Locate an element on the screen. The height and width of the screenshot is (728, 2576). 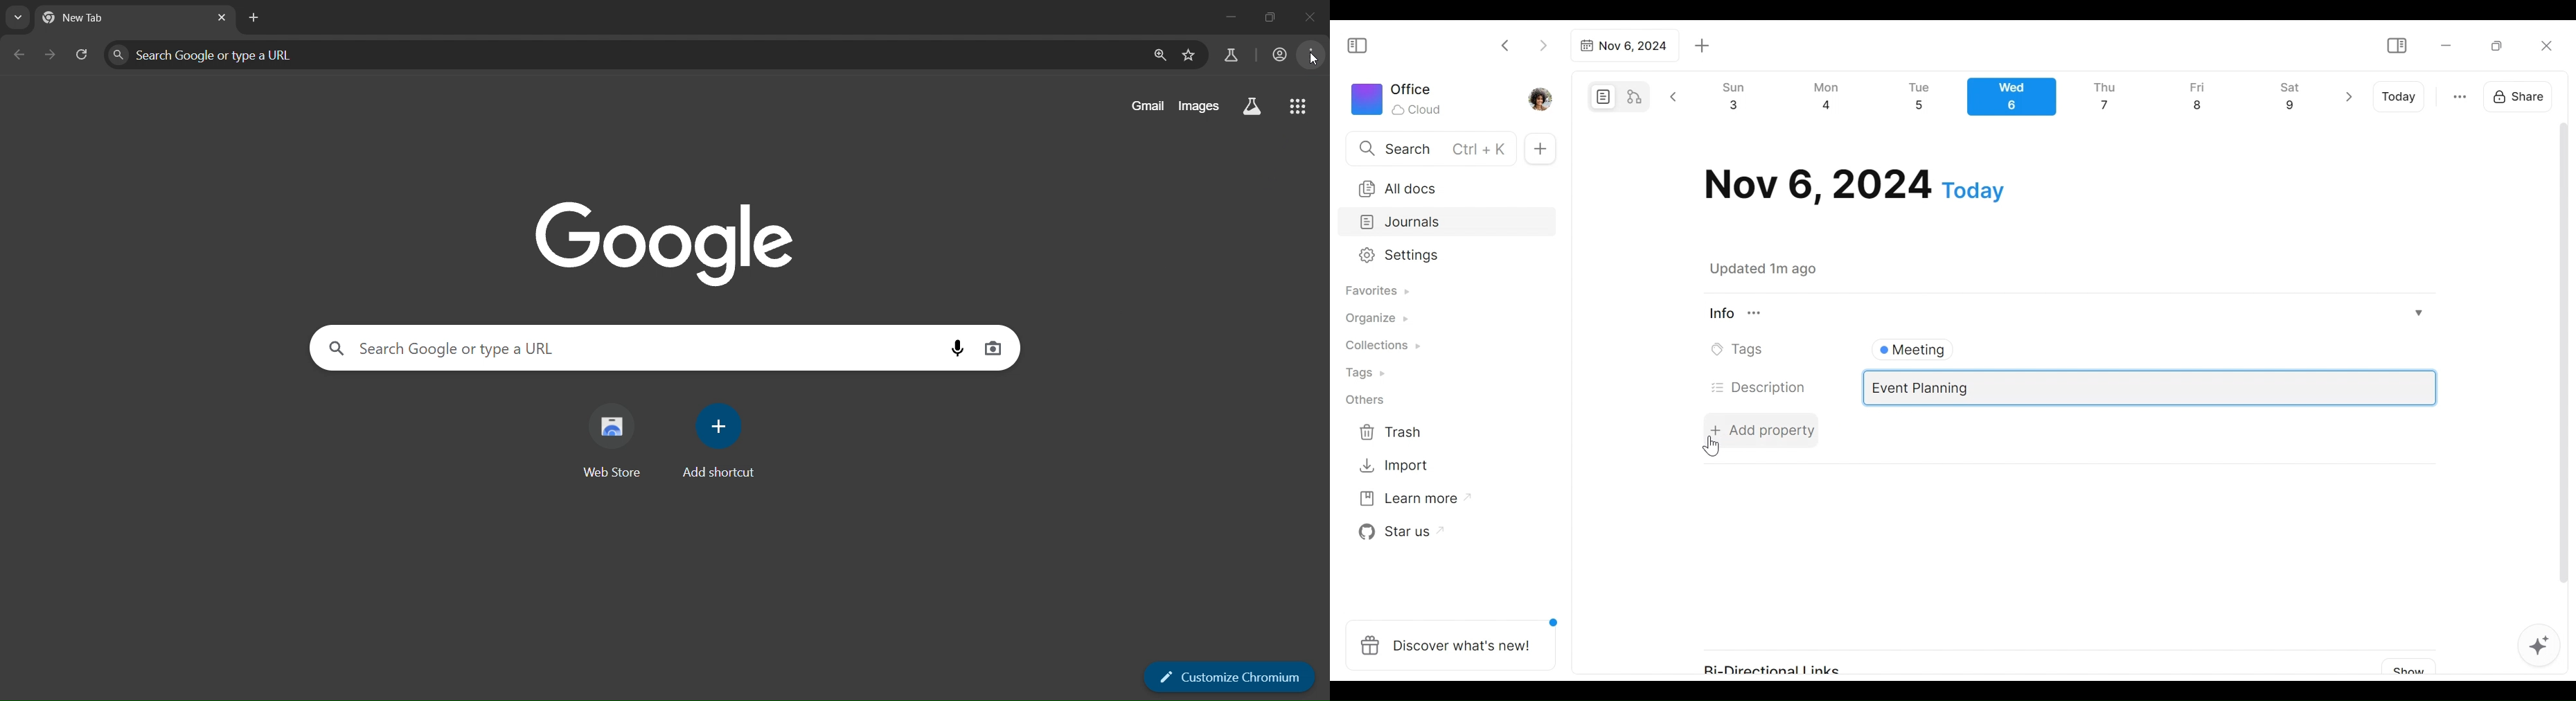
All documents is located at coordinates (1442, 186).